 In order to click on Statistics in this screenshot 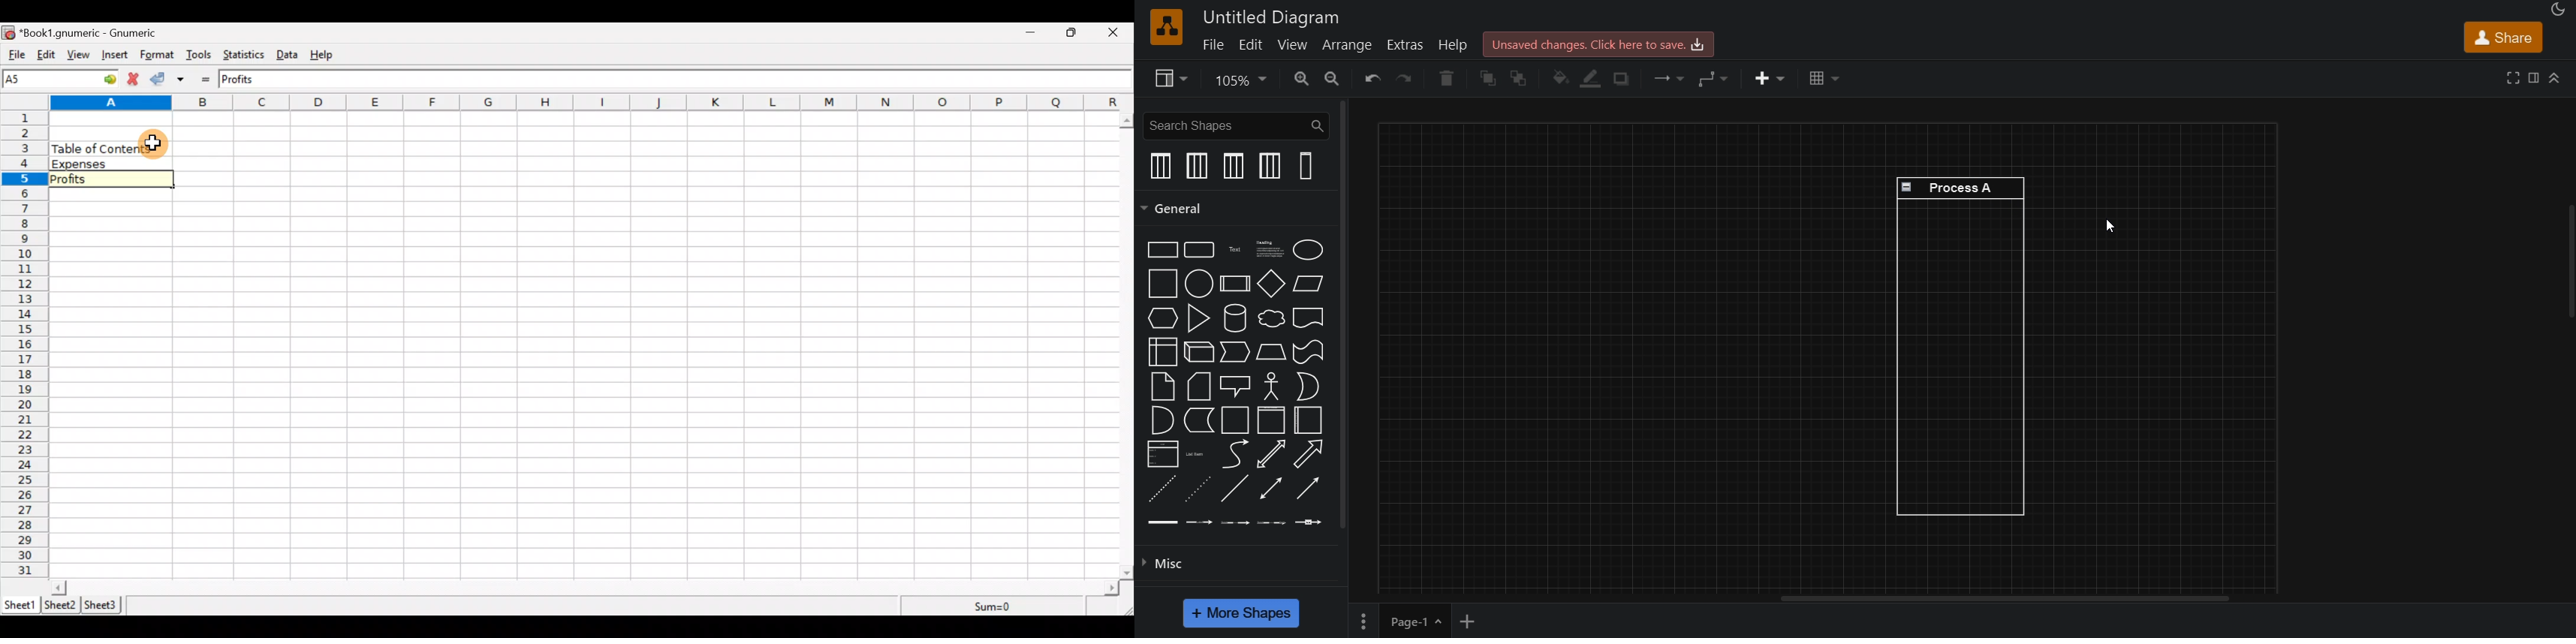, I will do `click(246, 56)`.